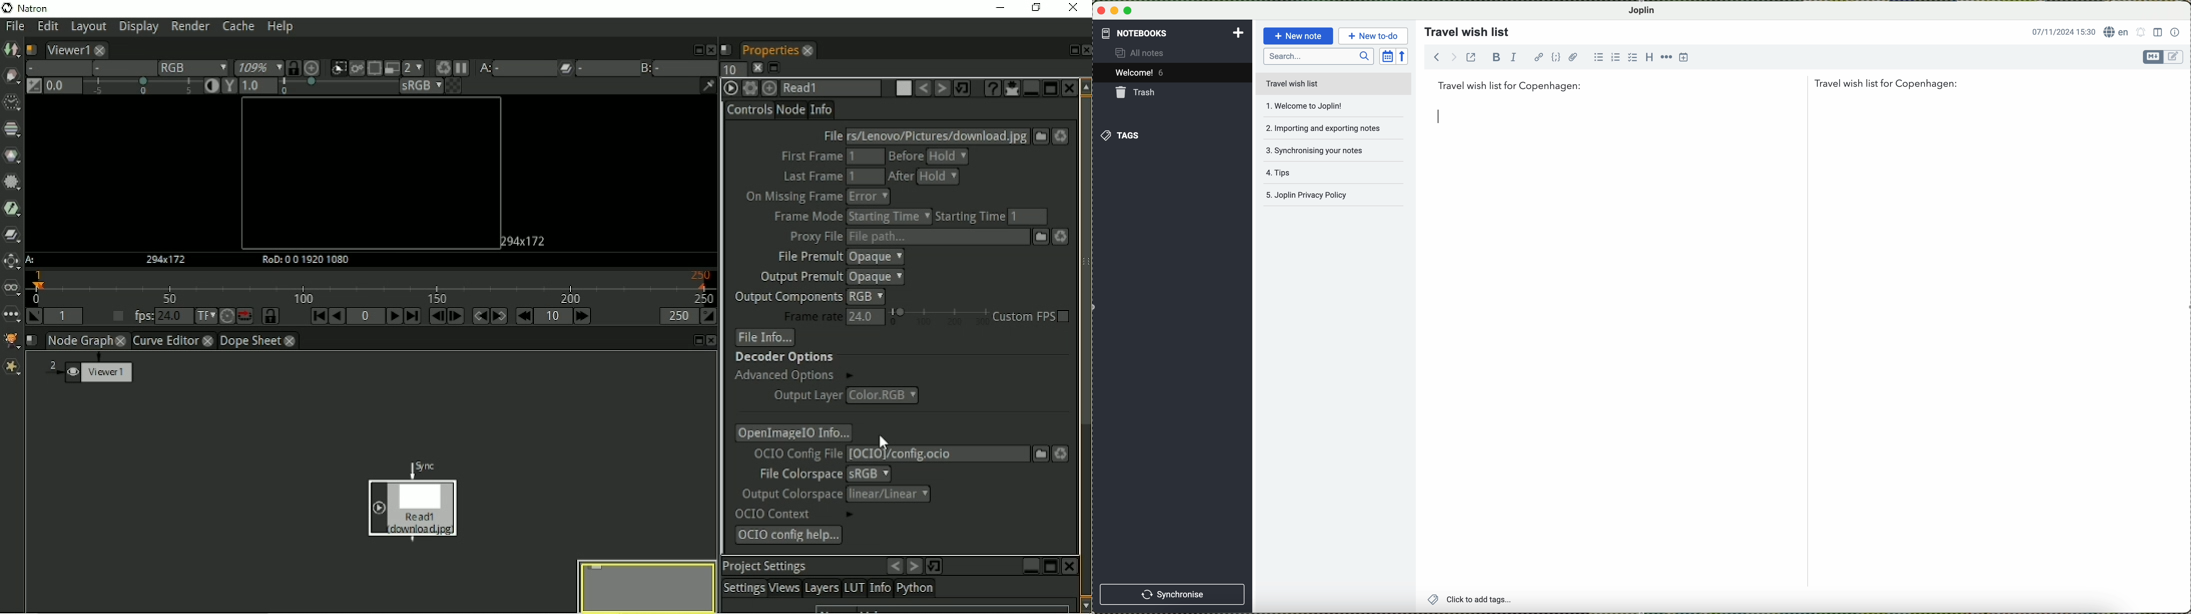 The image size is (2212, 616). Describe the element at coordinates (1538, 57) in the screenshot. I see `hyperlink` at that location.